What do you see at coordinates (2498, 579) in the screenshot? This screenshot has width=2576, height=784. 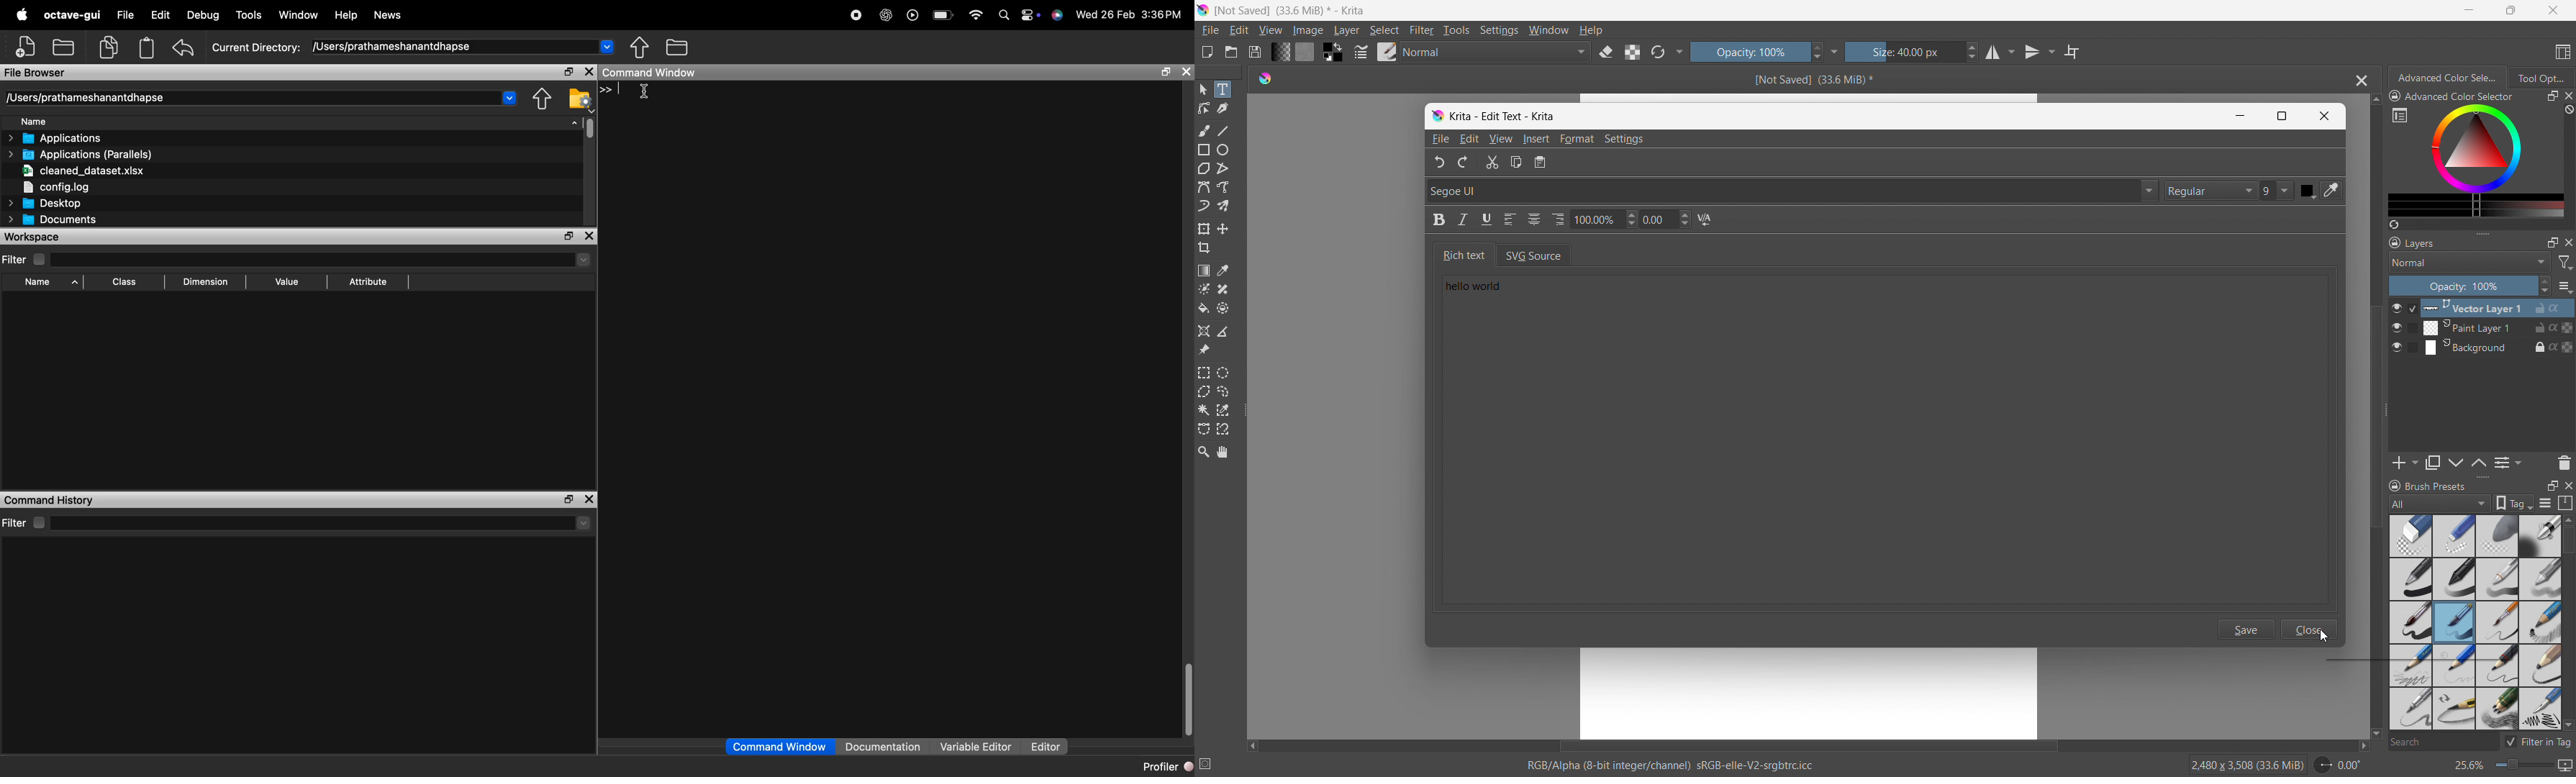 I see `pencil` at bounding box center [2498, 579].